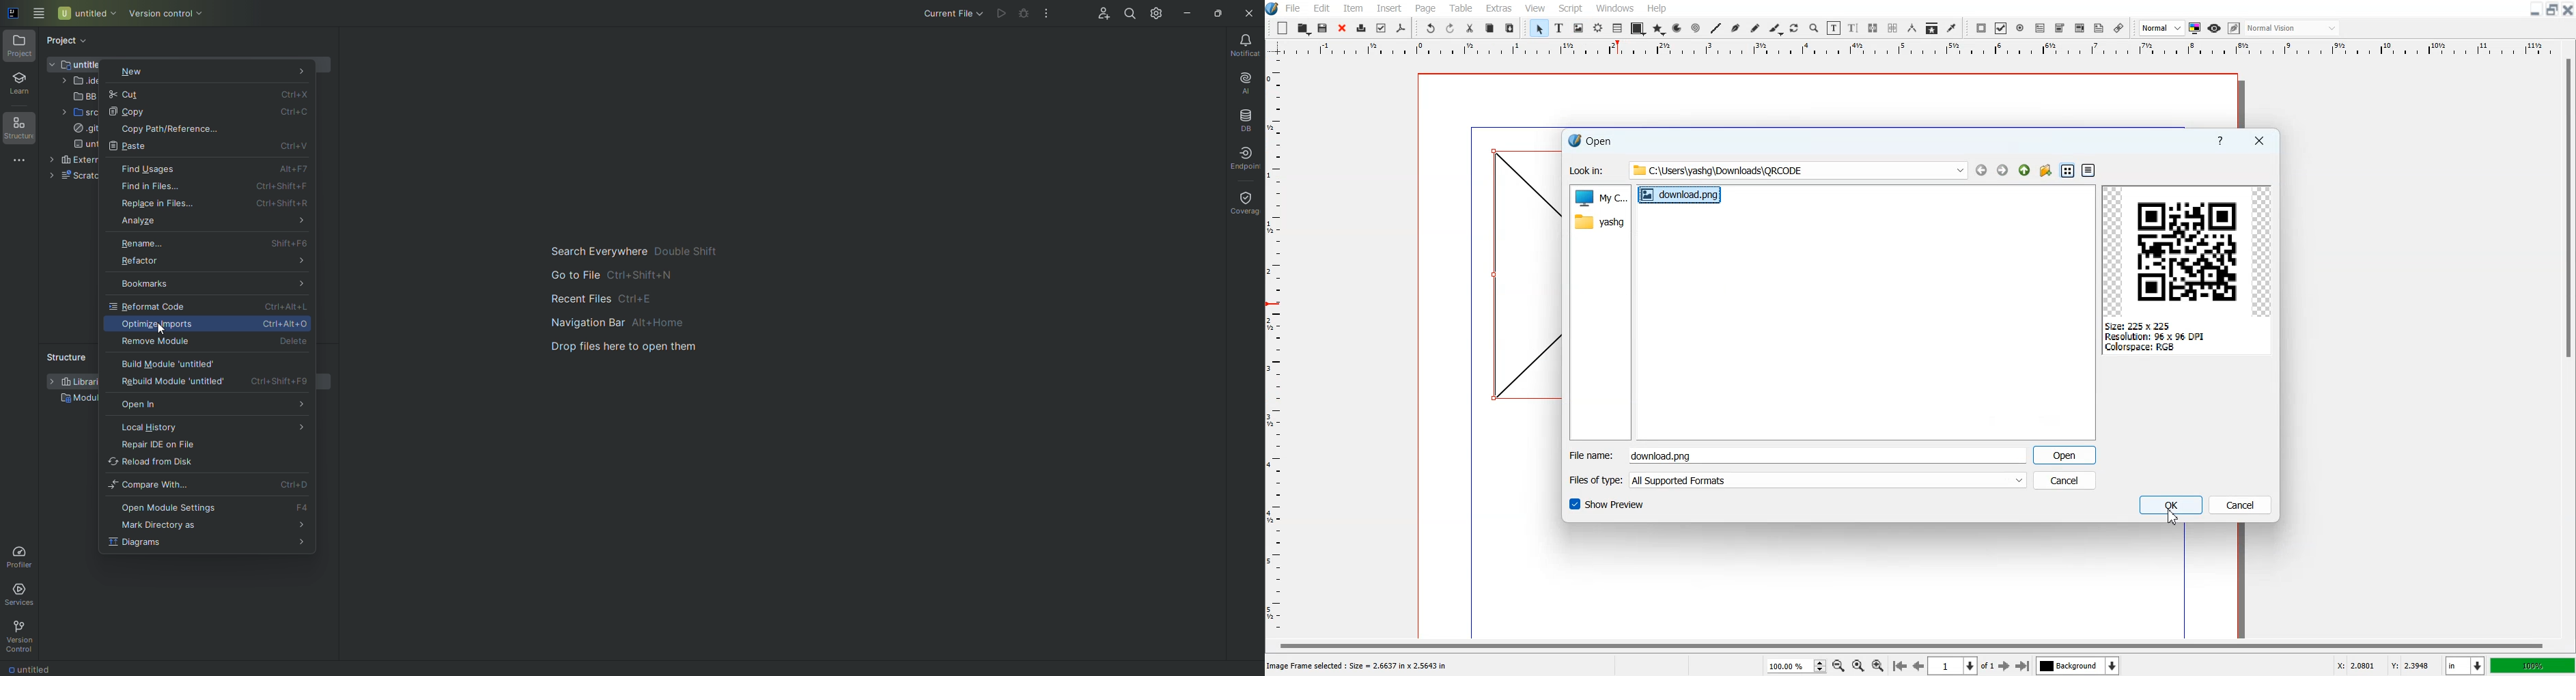  I want to click on Cursor, so click(2174, 516).